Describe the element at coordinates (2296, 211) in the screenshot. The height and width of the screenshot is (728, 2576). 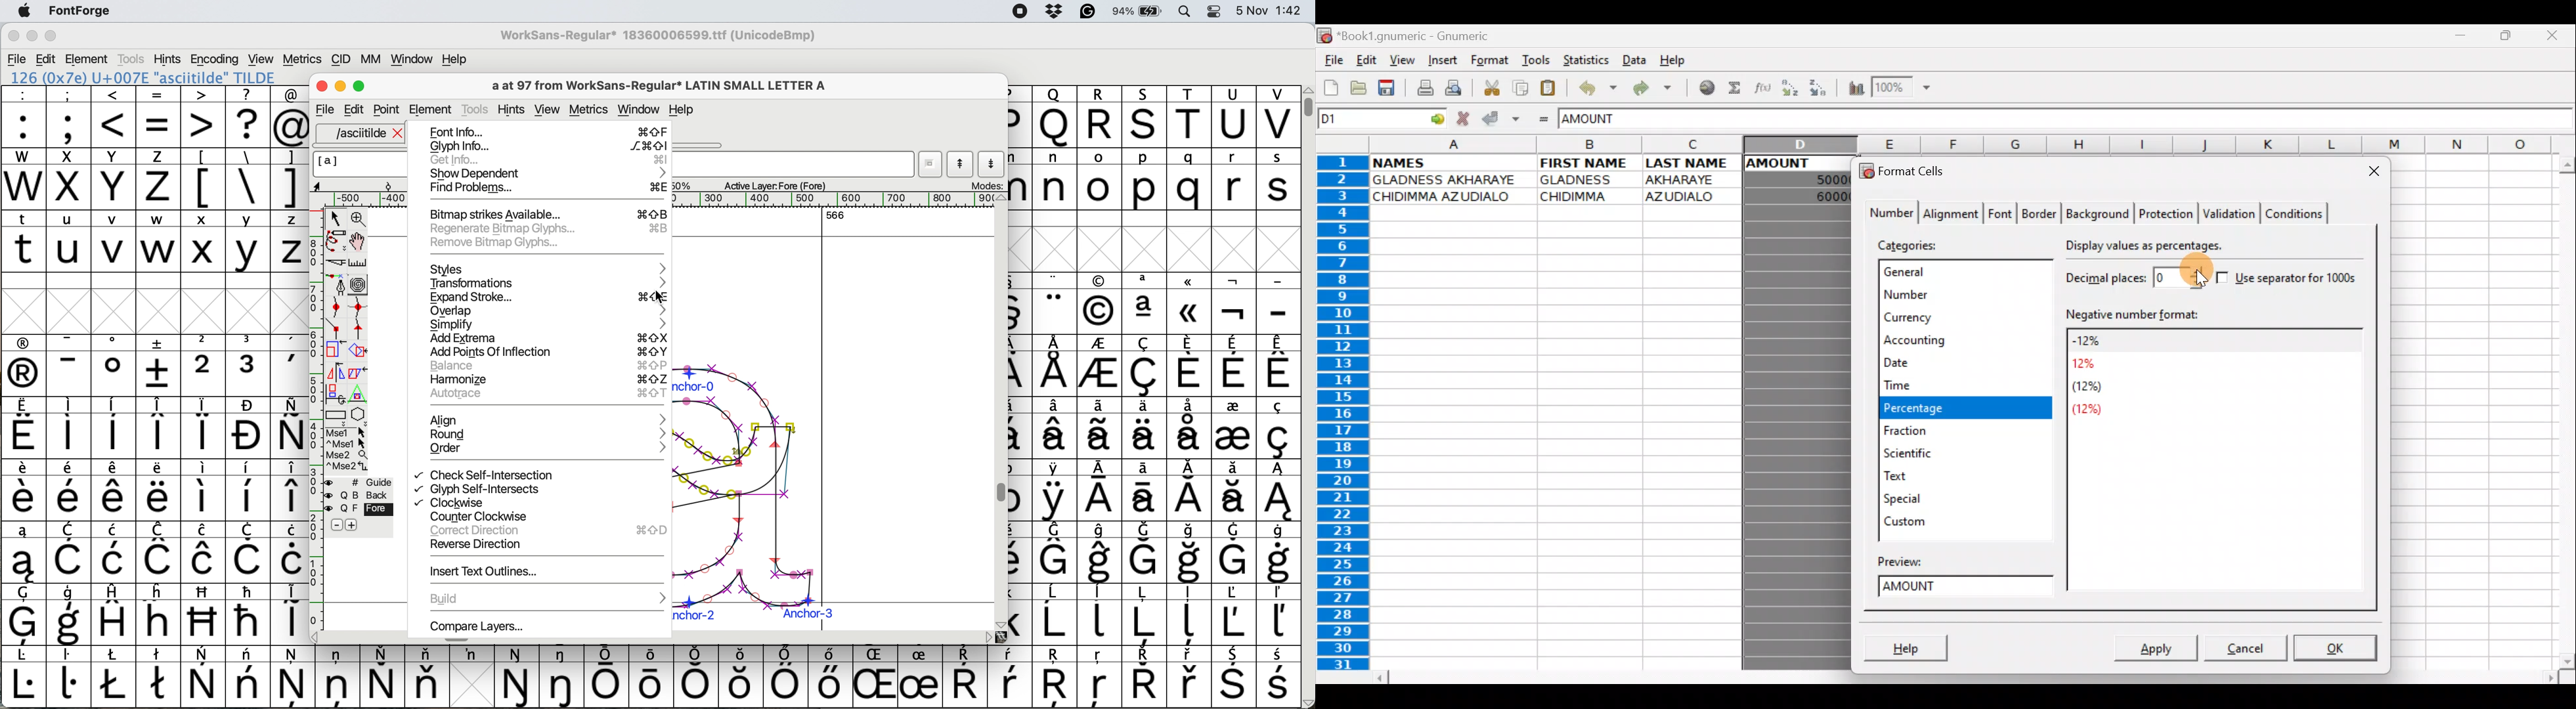
I see `Conditions` at that location.